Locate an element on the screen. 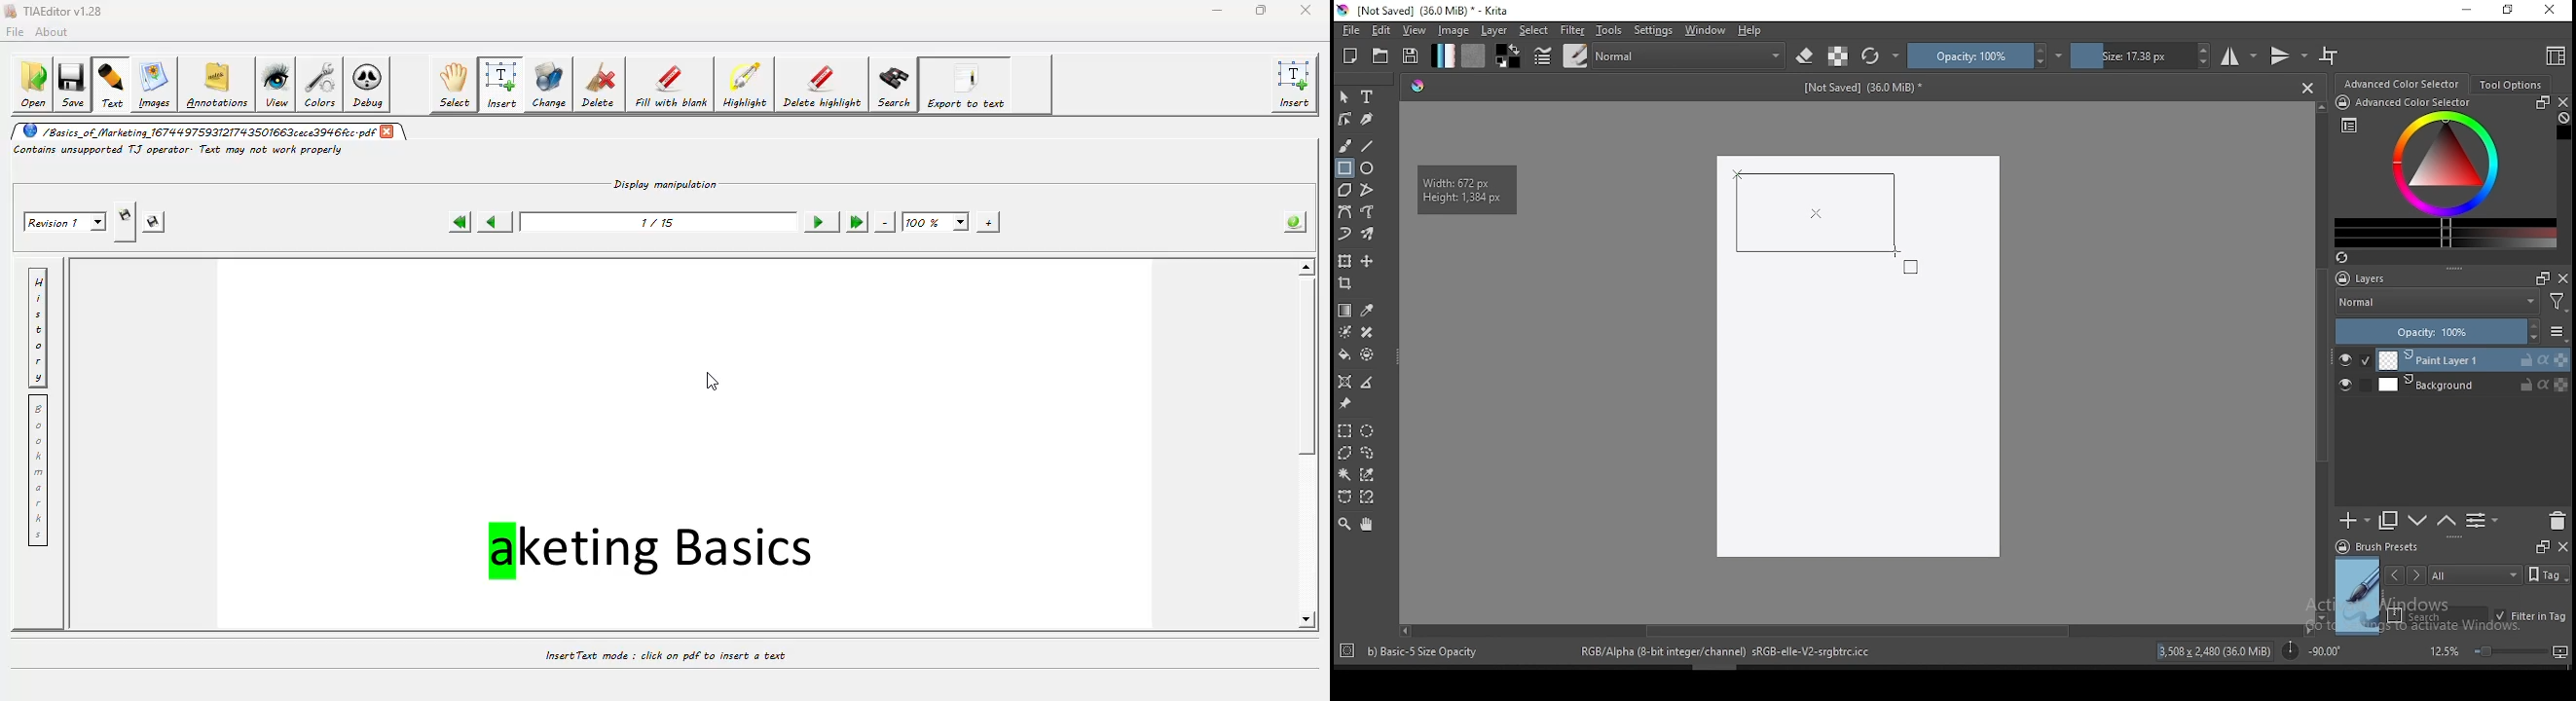 This screenshot has height=728, width=2576. layer is located at coordinates (2474, 360).